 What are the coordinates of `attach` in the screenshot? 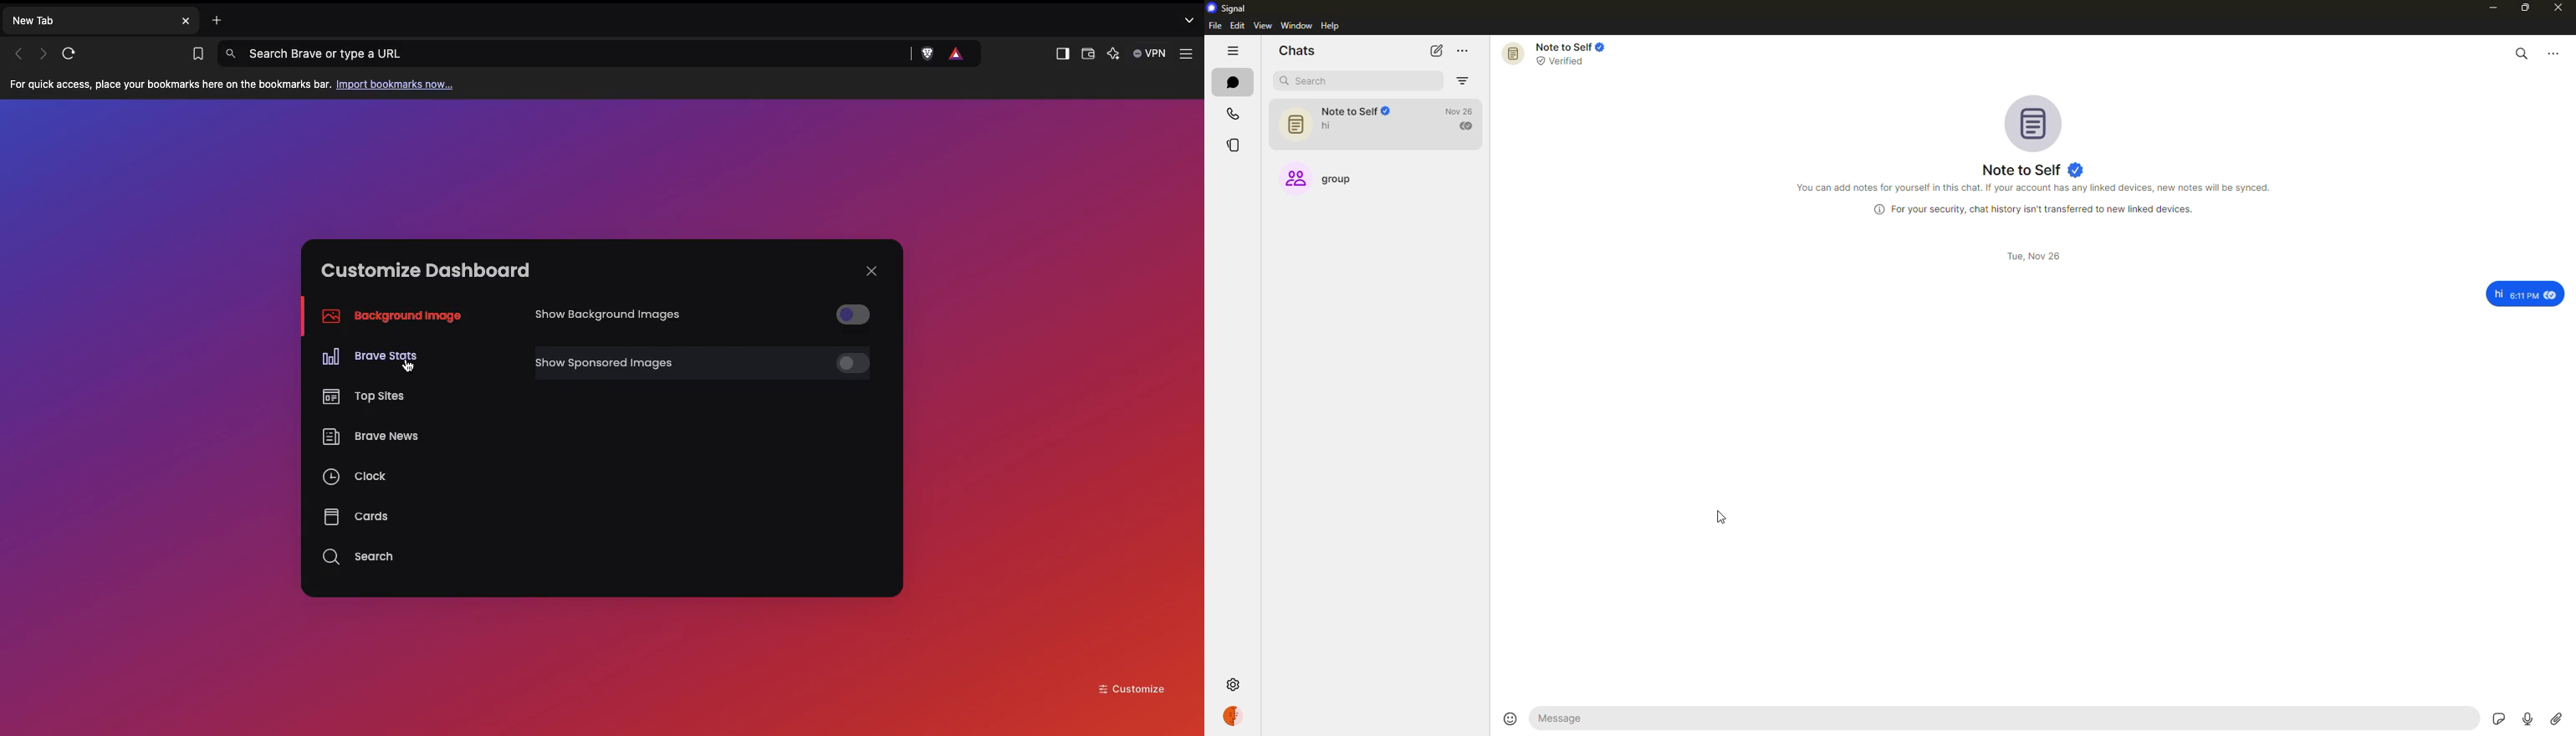 It's located at (2556, 720).